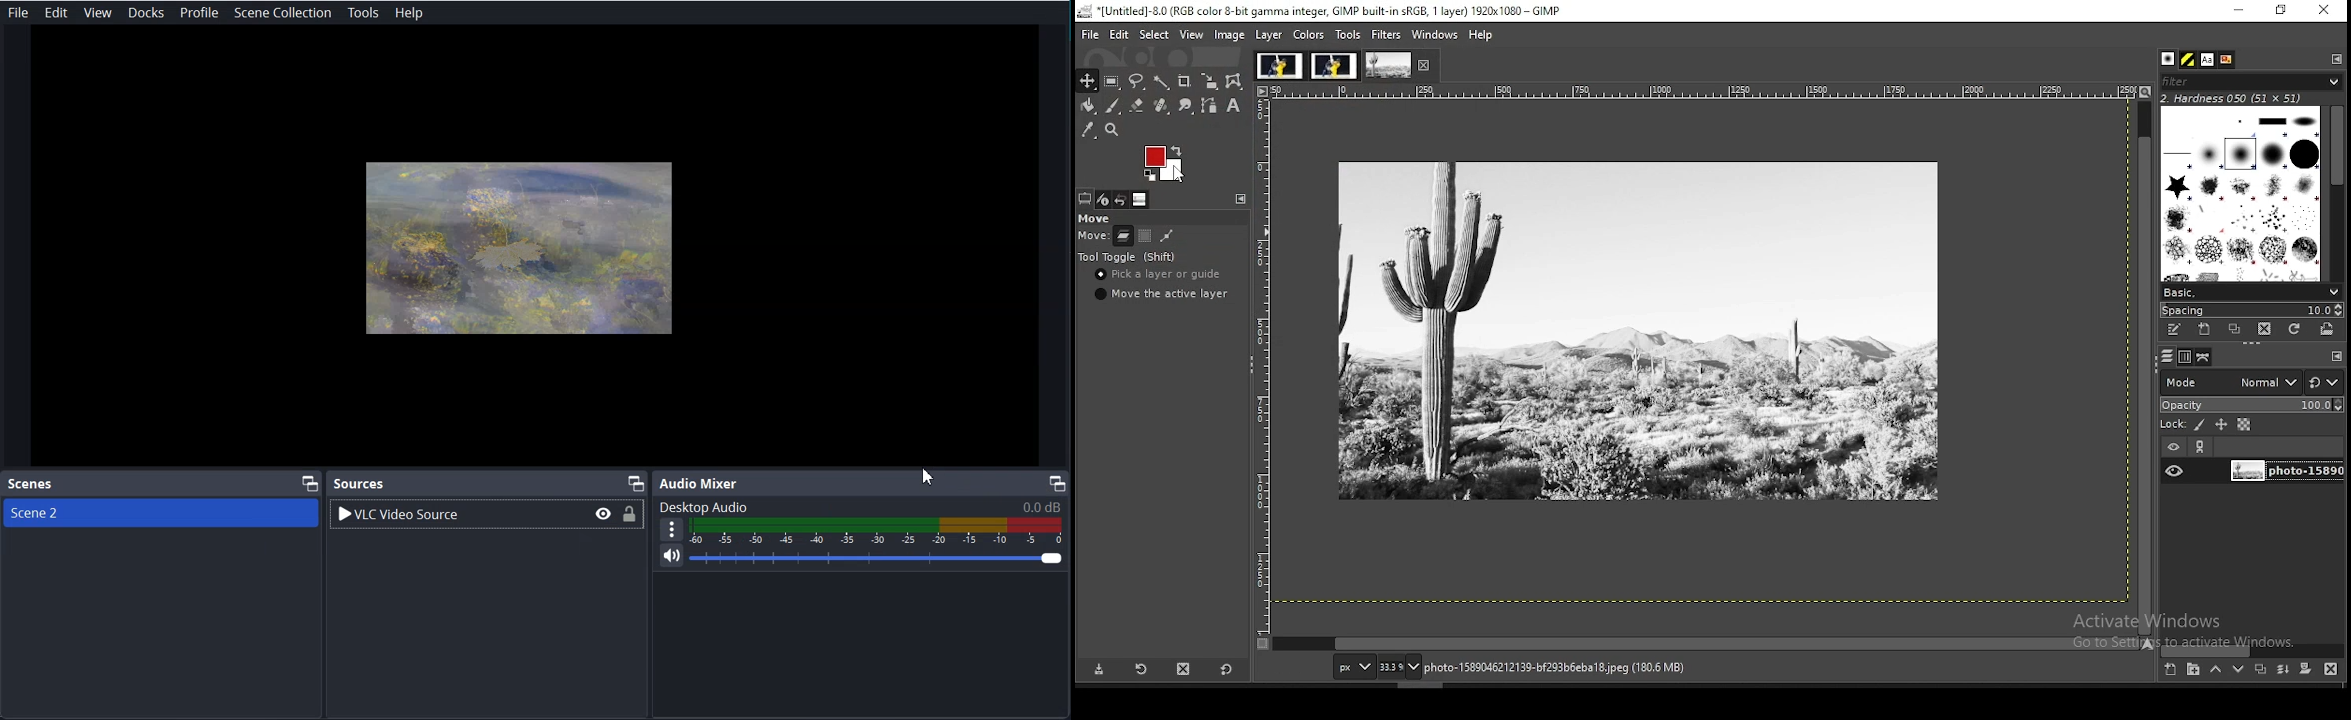 The width and height of the screenshot is (2352, 728). I want to click on move paths, so click(1166, 236).